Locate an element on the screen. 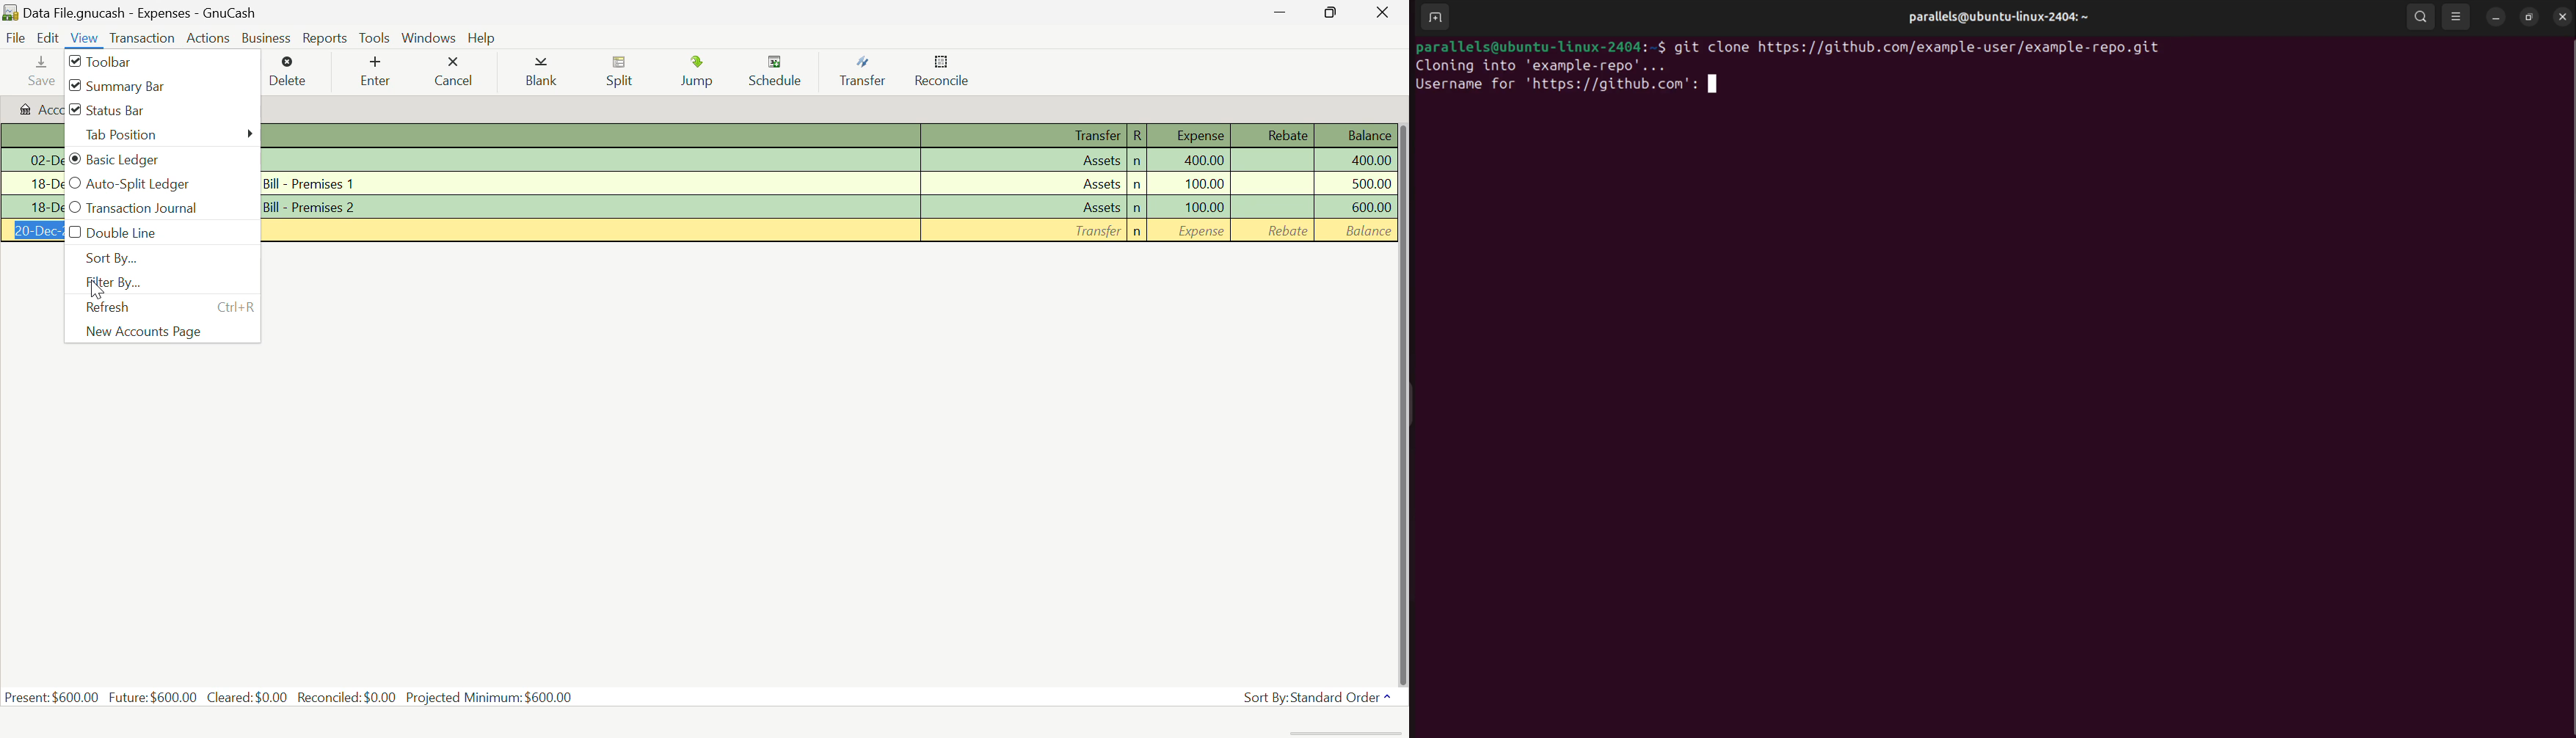  Amount is located at coordinates (1204, 207).